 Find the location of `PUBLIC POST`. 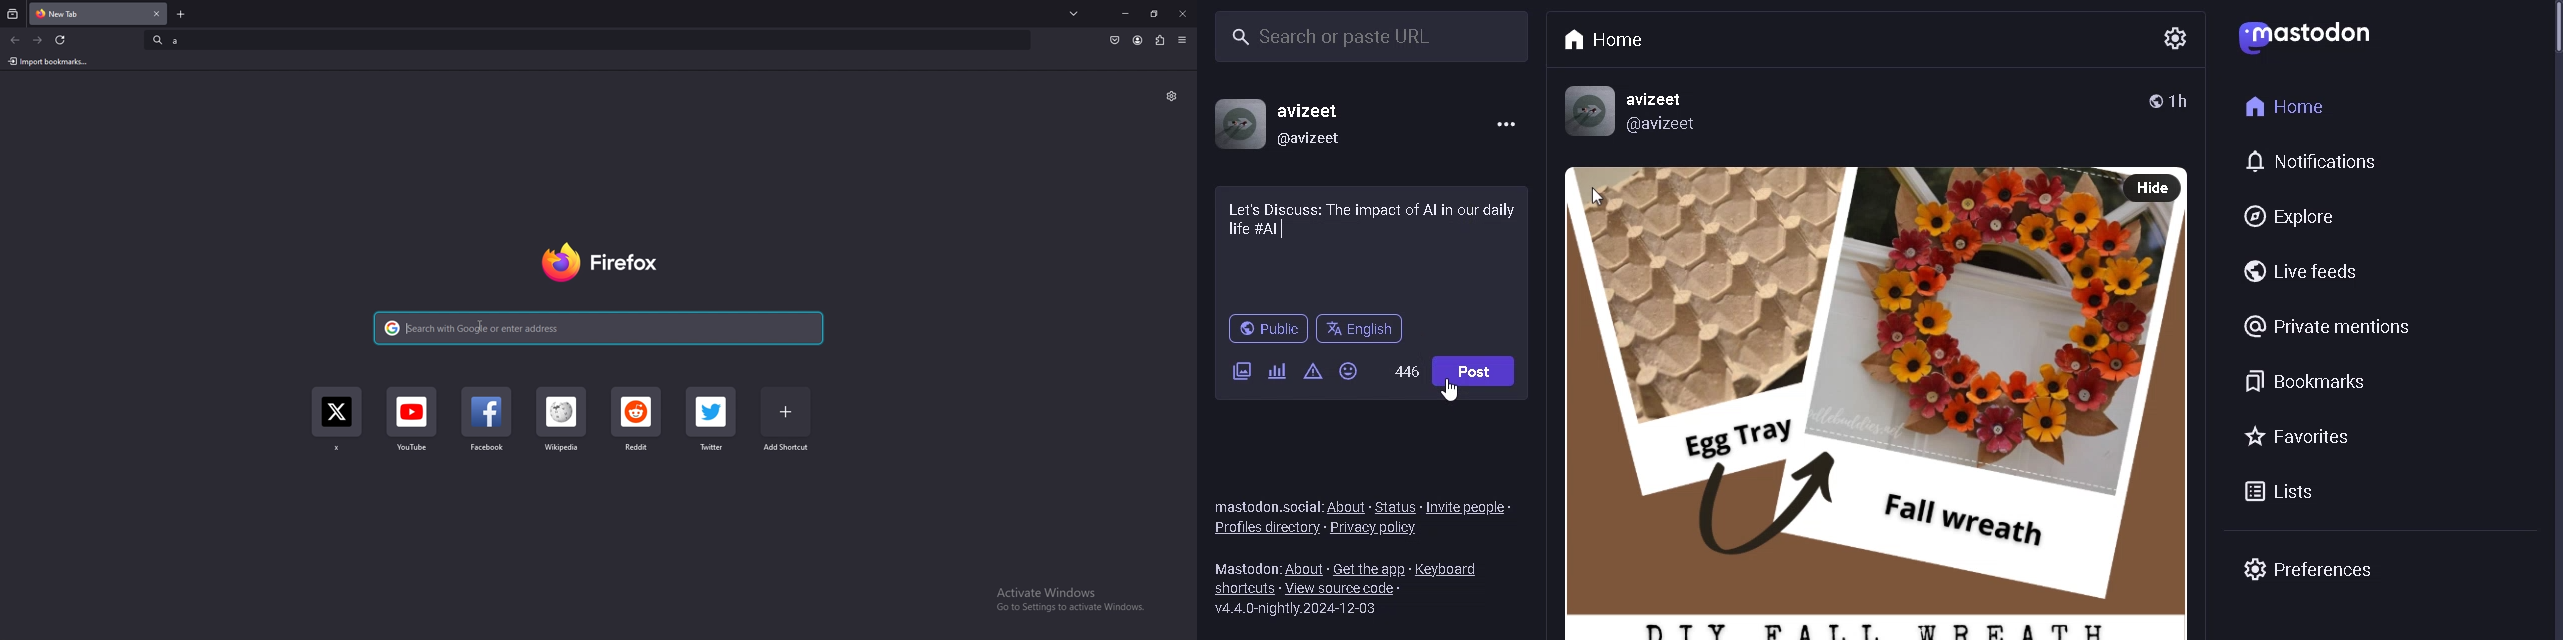

PUBLIC POST is located at coordinates (2147, 103).